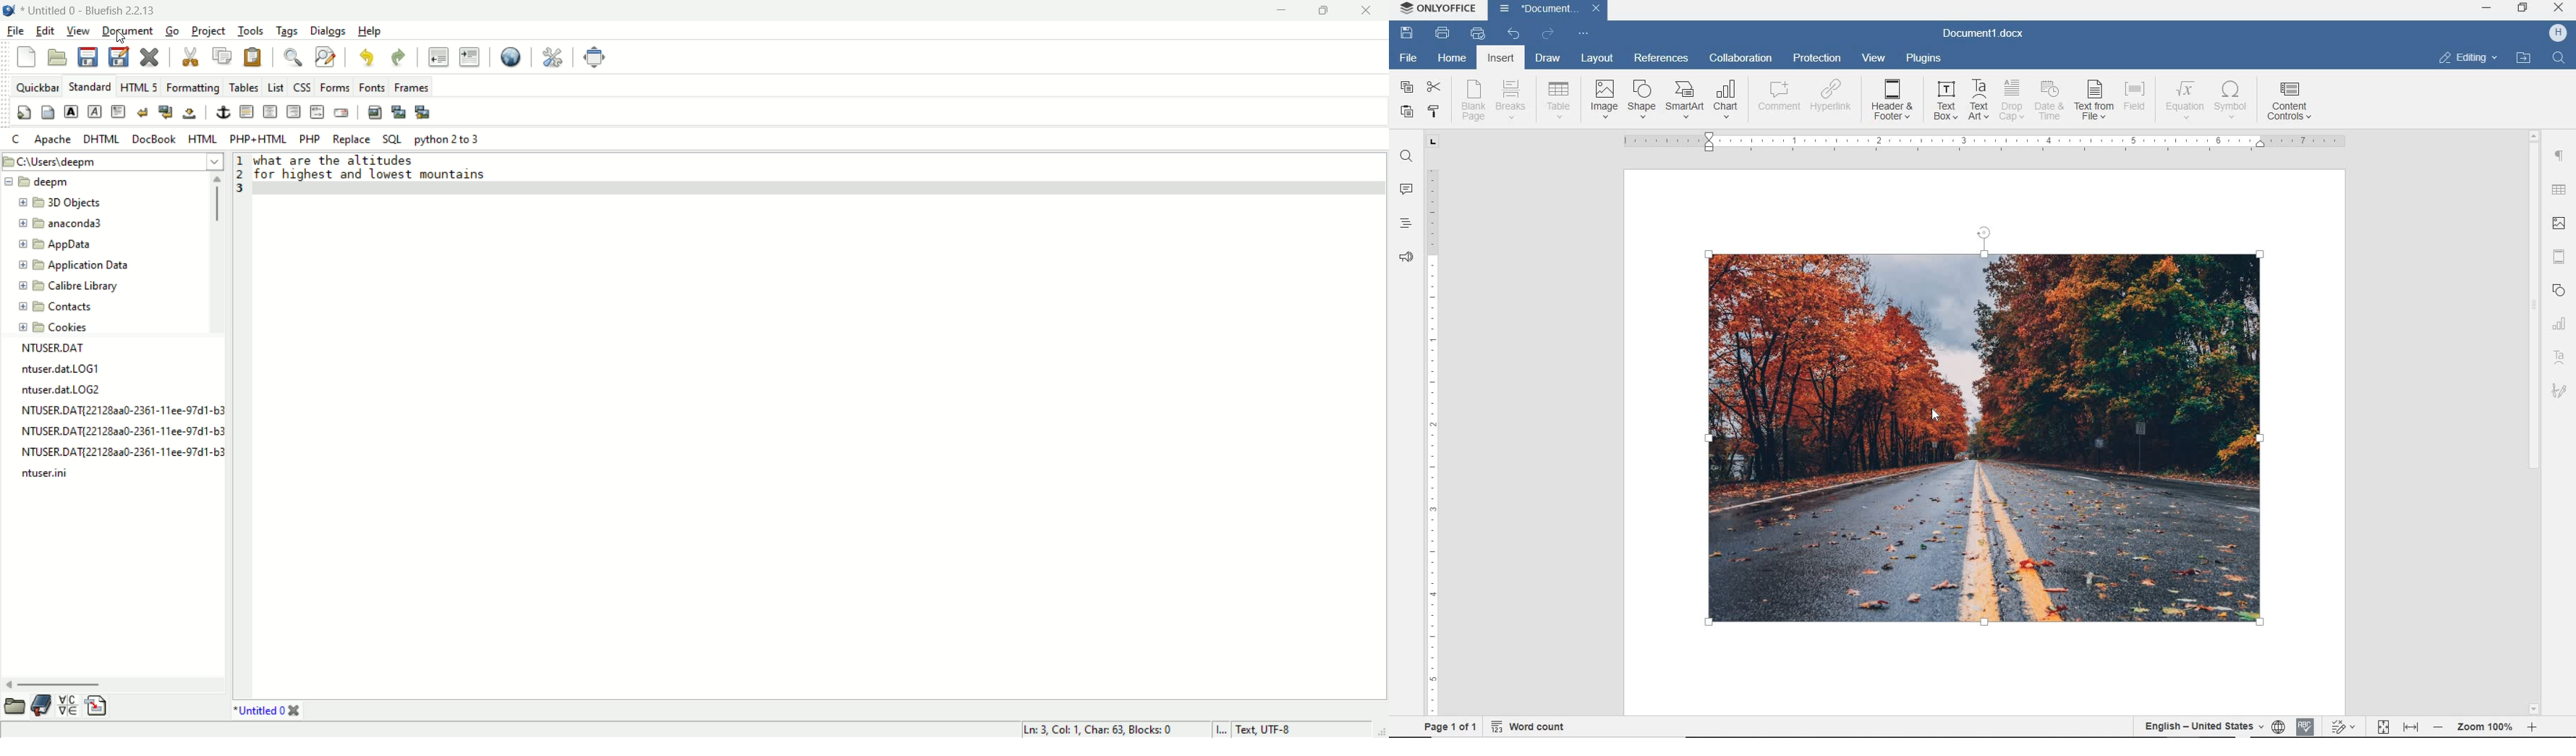 The height and width of the screenshot is (756, 2576). I want to click on contacts, so click(54, 305).